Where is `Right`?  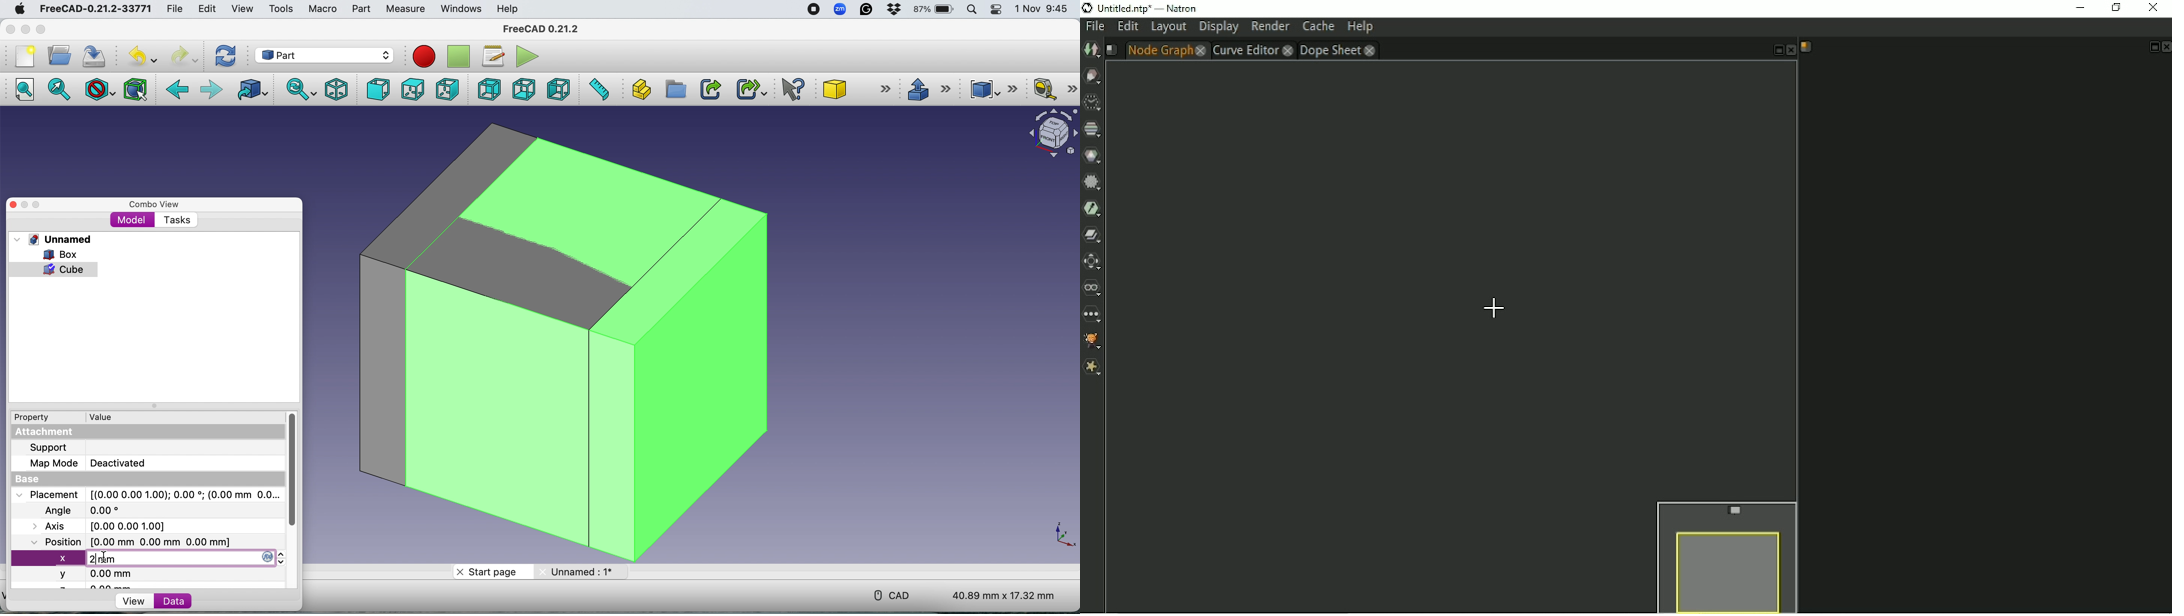 Right is located at coordinates (447, 91).